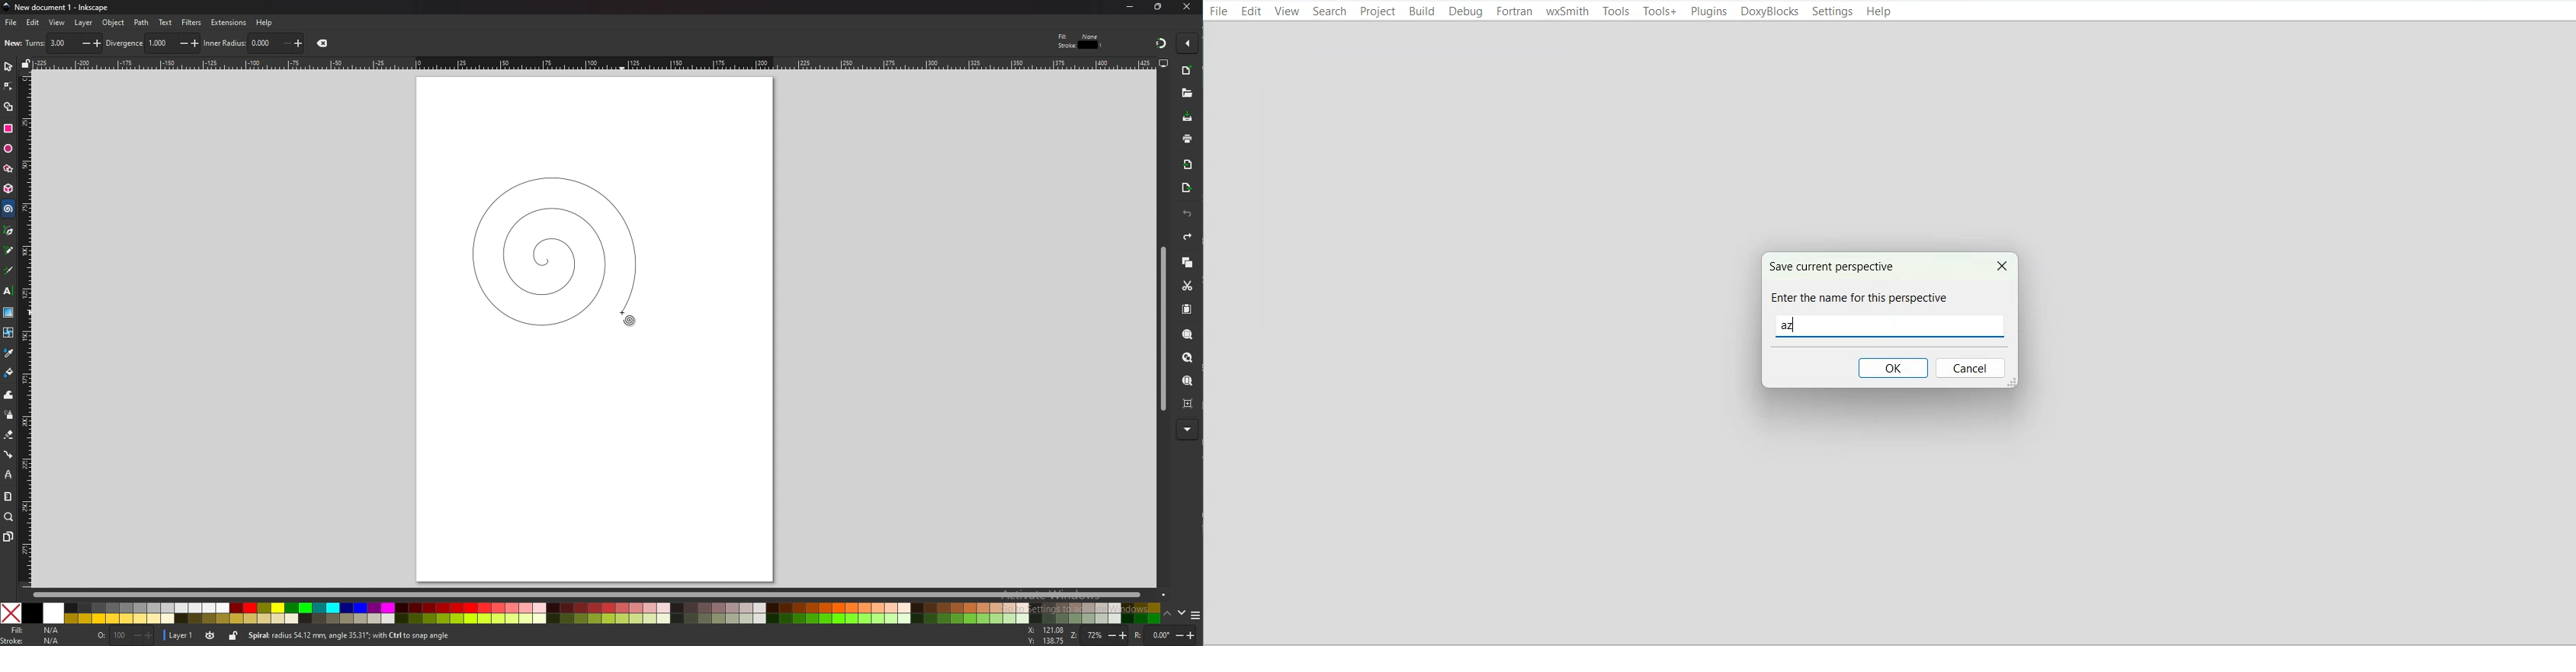  Describe the element at coordinates (153, 43) in the screenshot. I see `divergence: 1.000` at that location.